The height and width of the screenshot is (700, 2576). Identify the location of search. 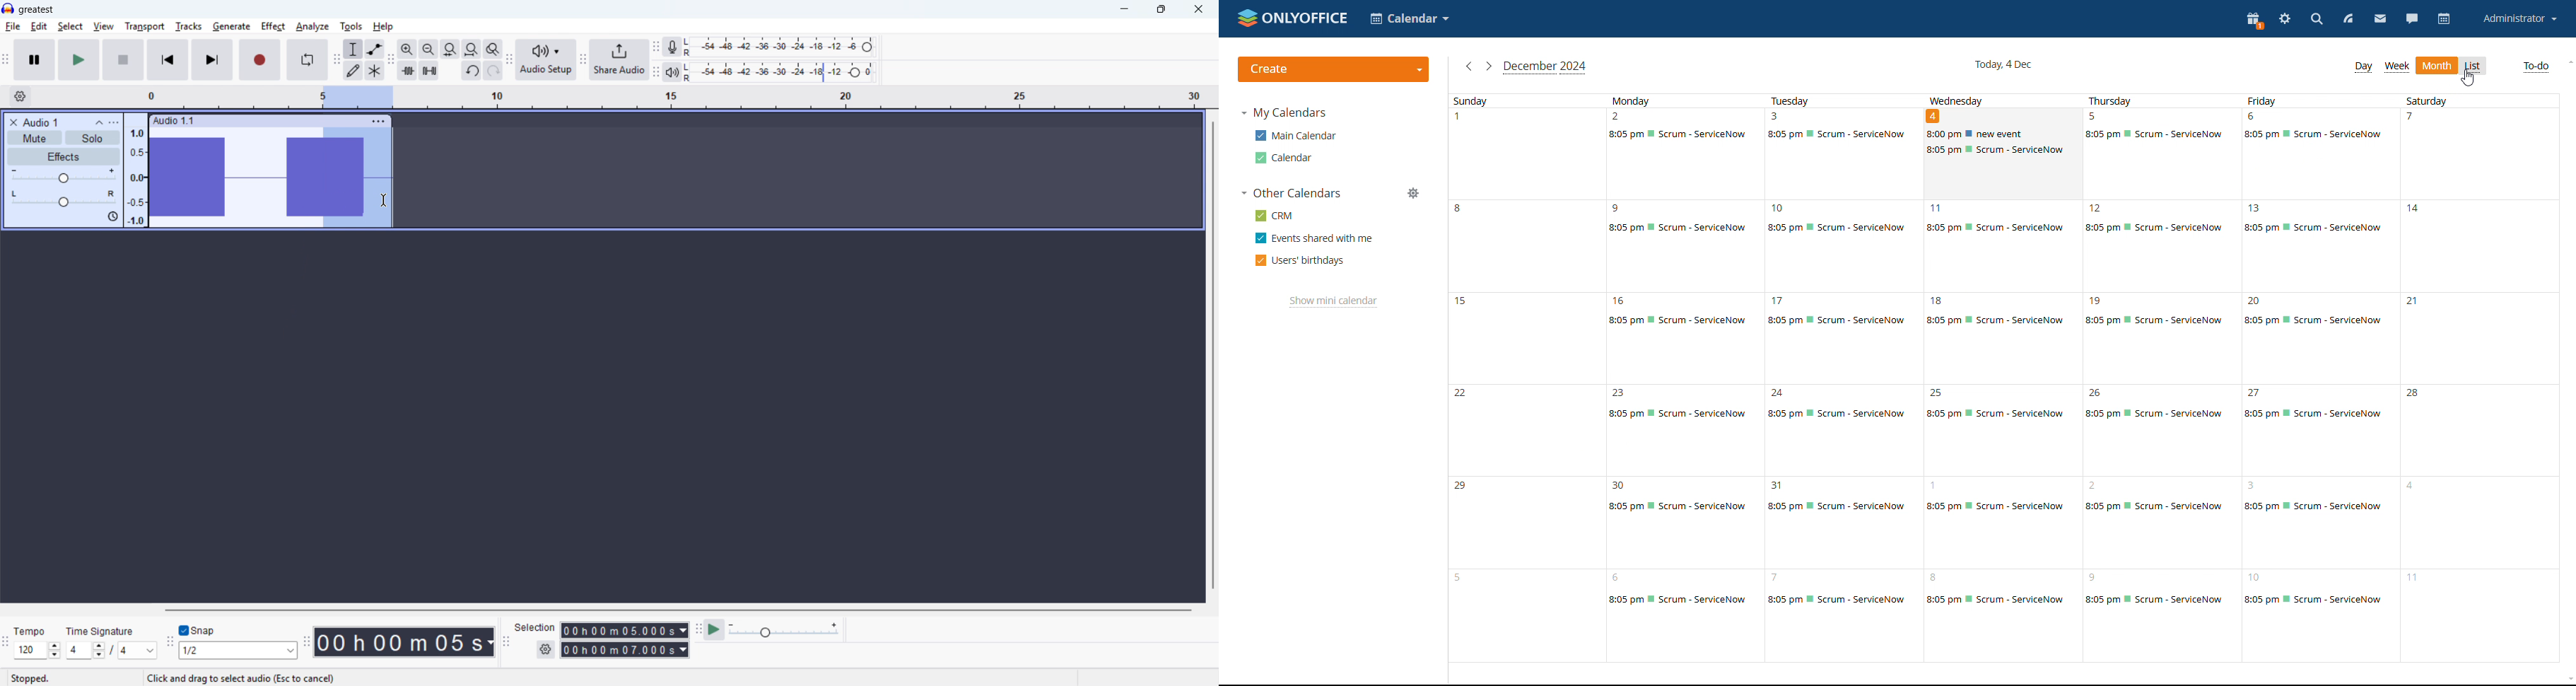
(2316, 21).